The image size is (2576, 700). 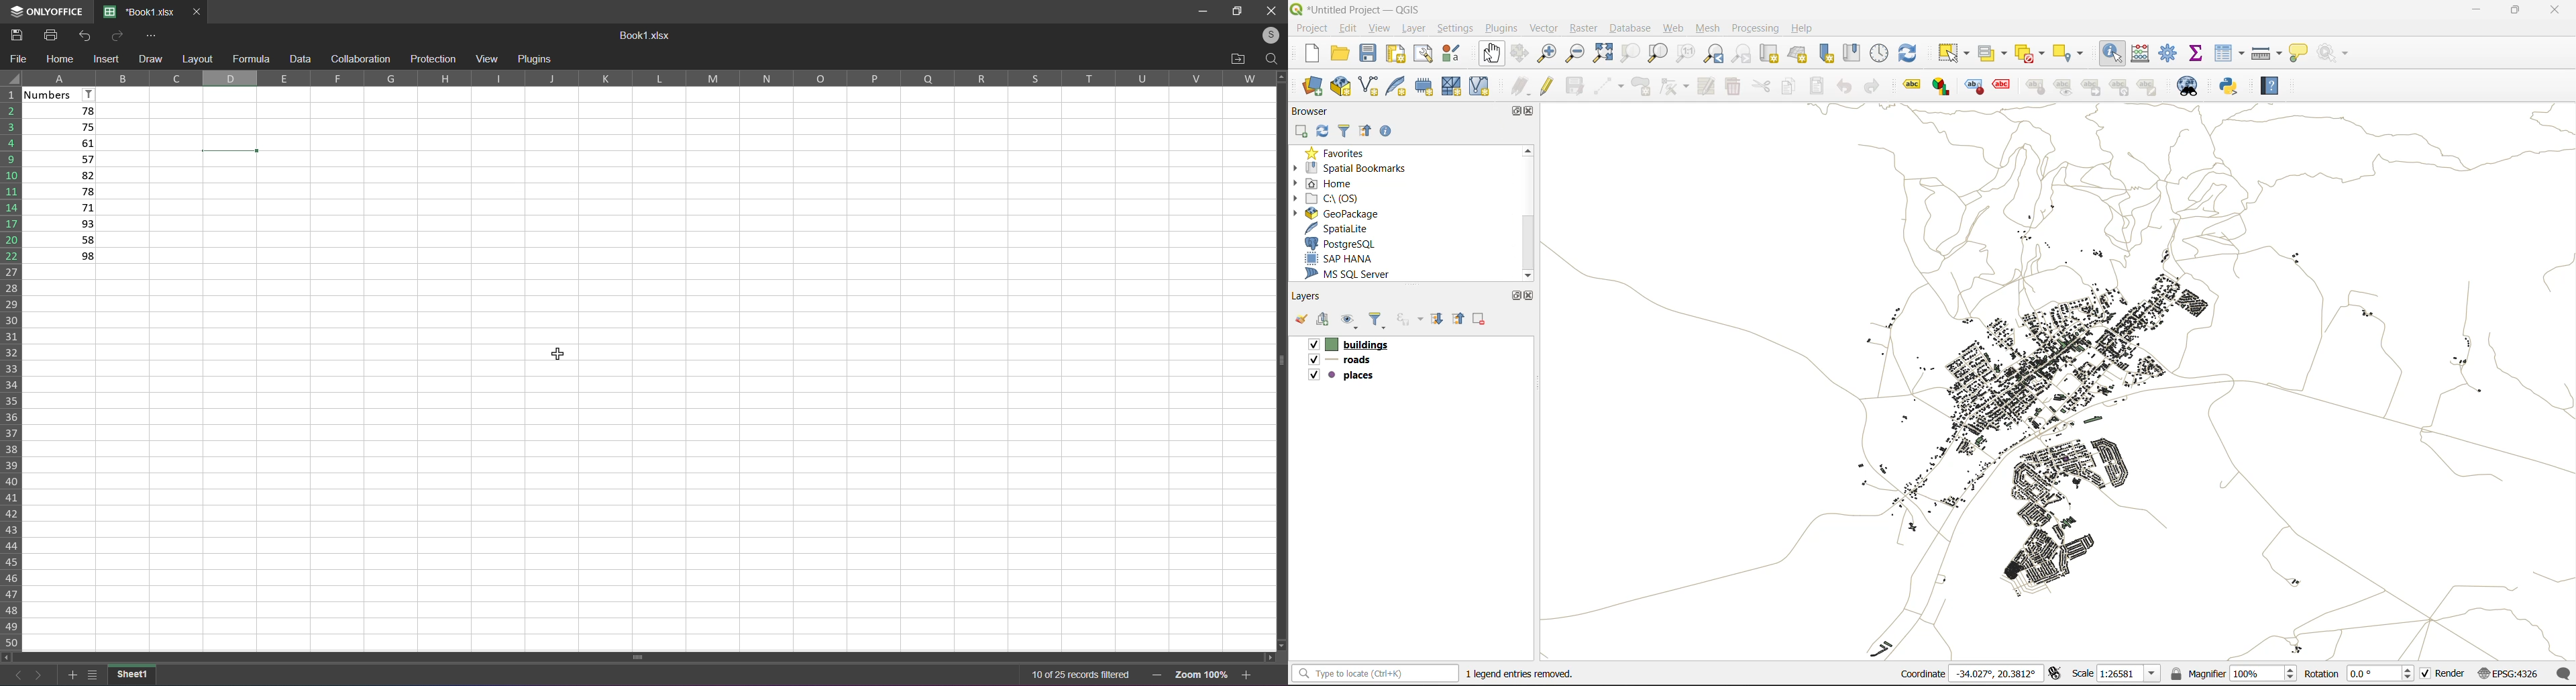 I want to click on new virtual layer, so click(x=1482, y=85).